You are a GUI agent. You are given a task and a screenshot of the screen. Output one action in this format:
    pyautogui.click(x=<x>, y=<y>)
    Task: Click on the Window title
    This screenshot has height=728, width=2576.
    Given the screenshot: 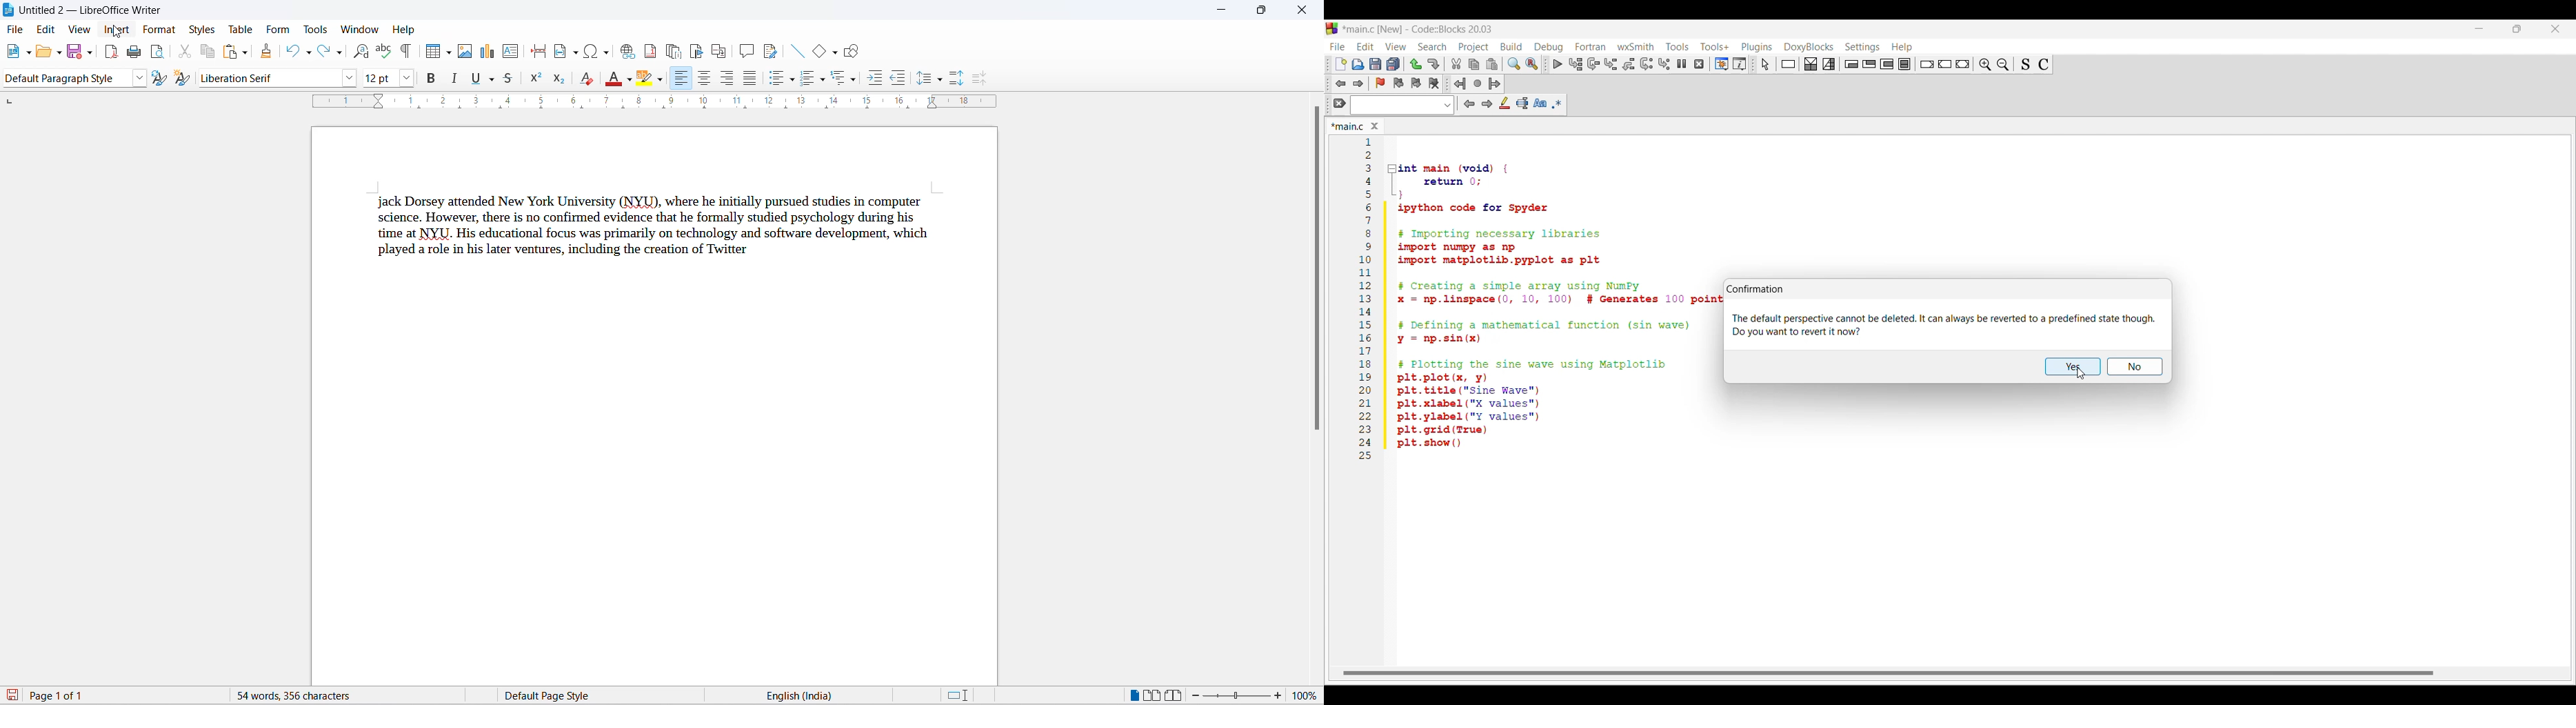 What is the action you would take?
    pyautogui.click(x=1755, y=289)
    